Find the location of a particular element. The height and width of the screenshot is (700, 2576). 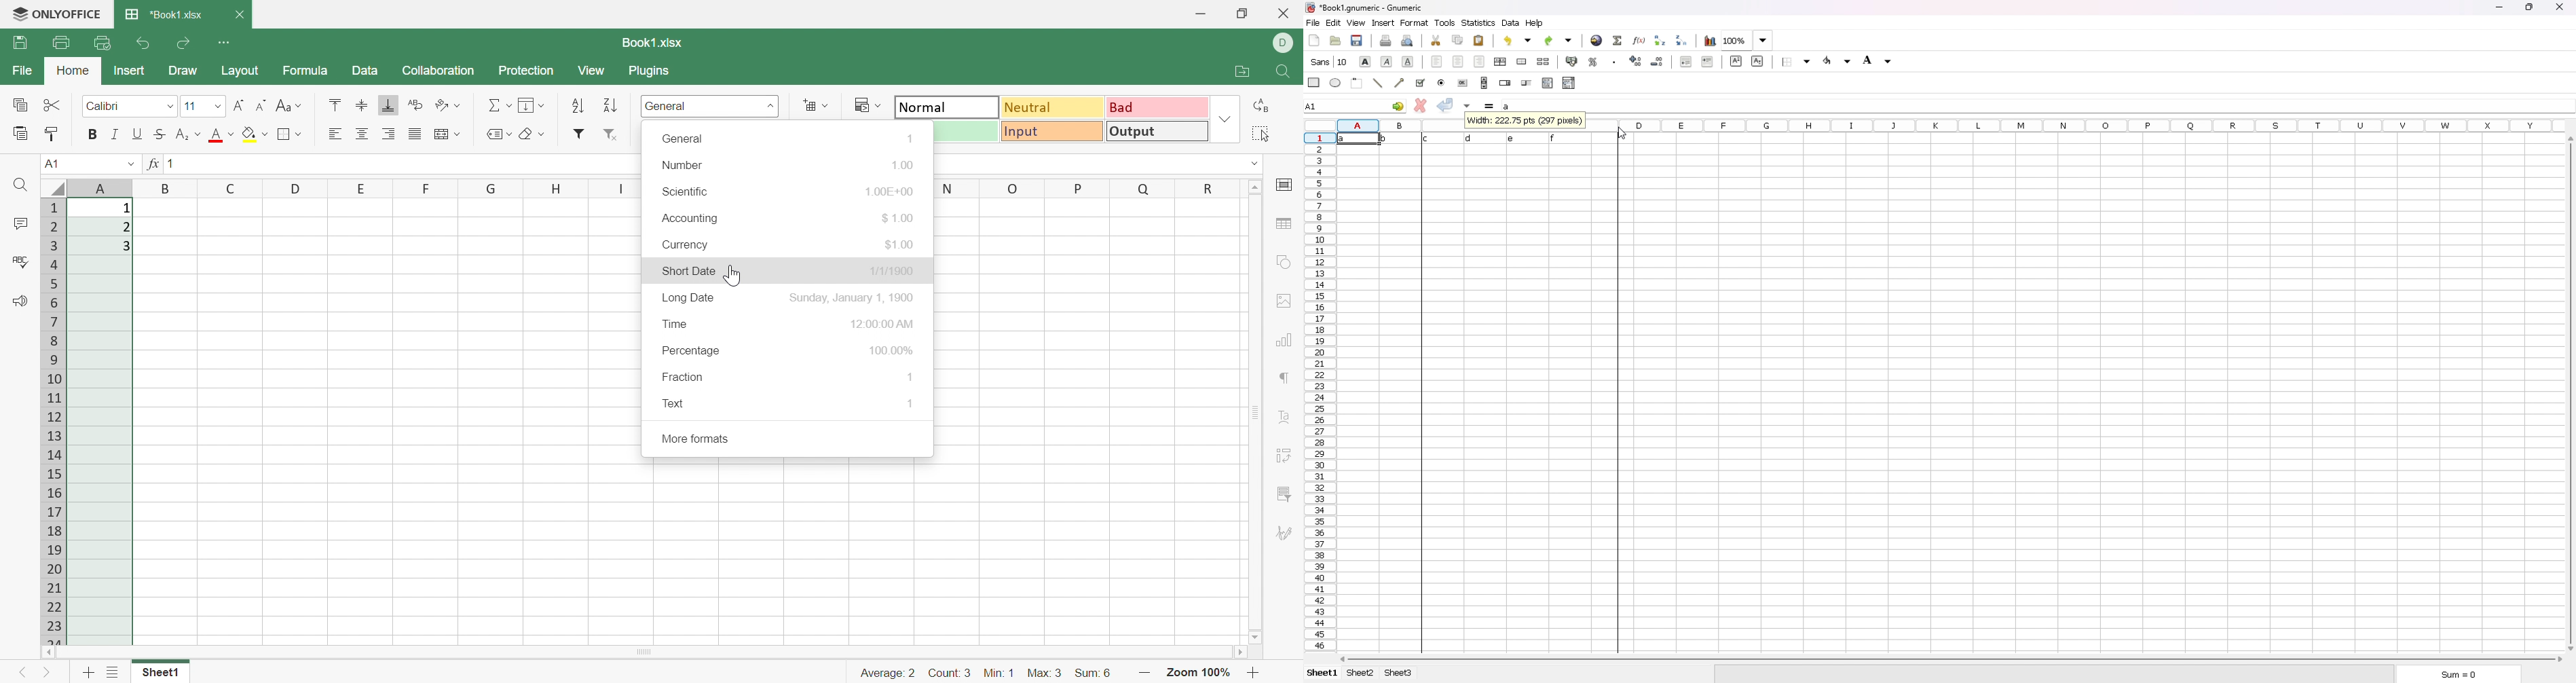

summation is located at coordinates (1618, 40).